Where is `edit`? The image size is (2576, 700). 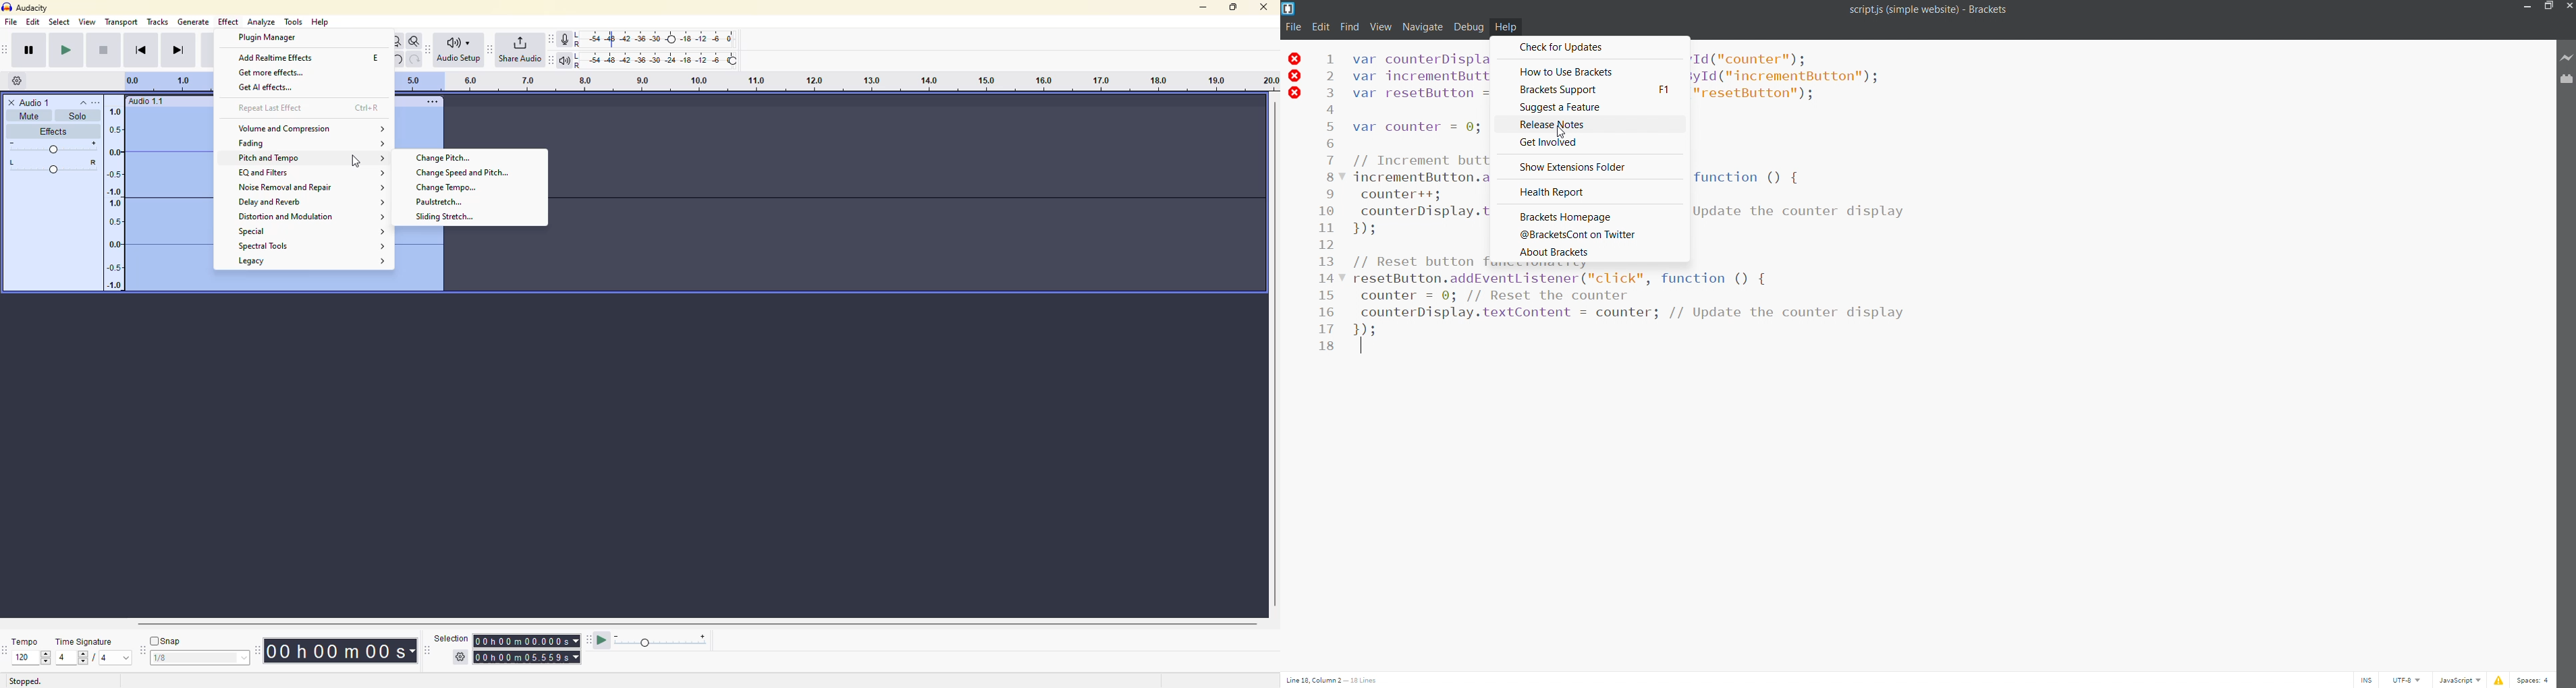 edit is located at coordinates (1319, 26).